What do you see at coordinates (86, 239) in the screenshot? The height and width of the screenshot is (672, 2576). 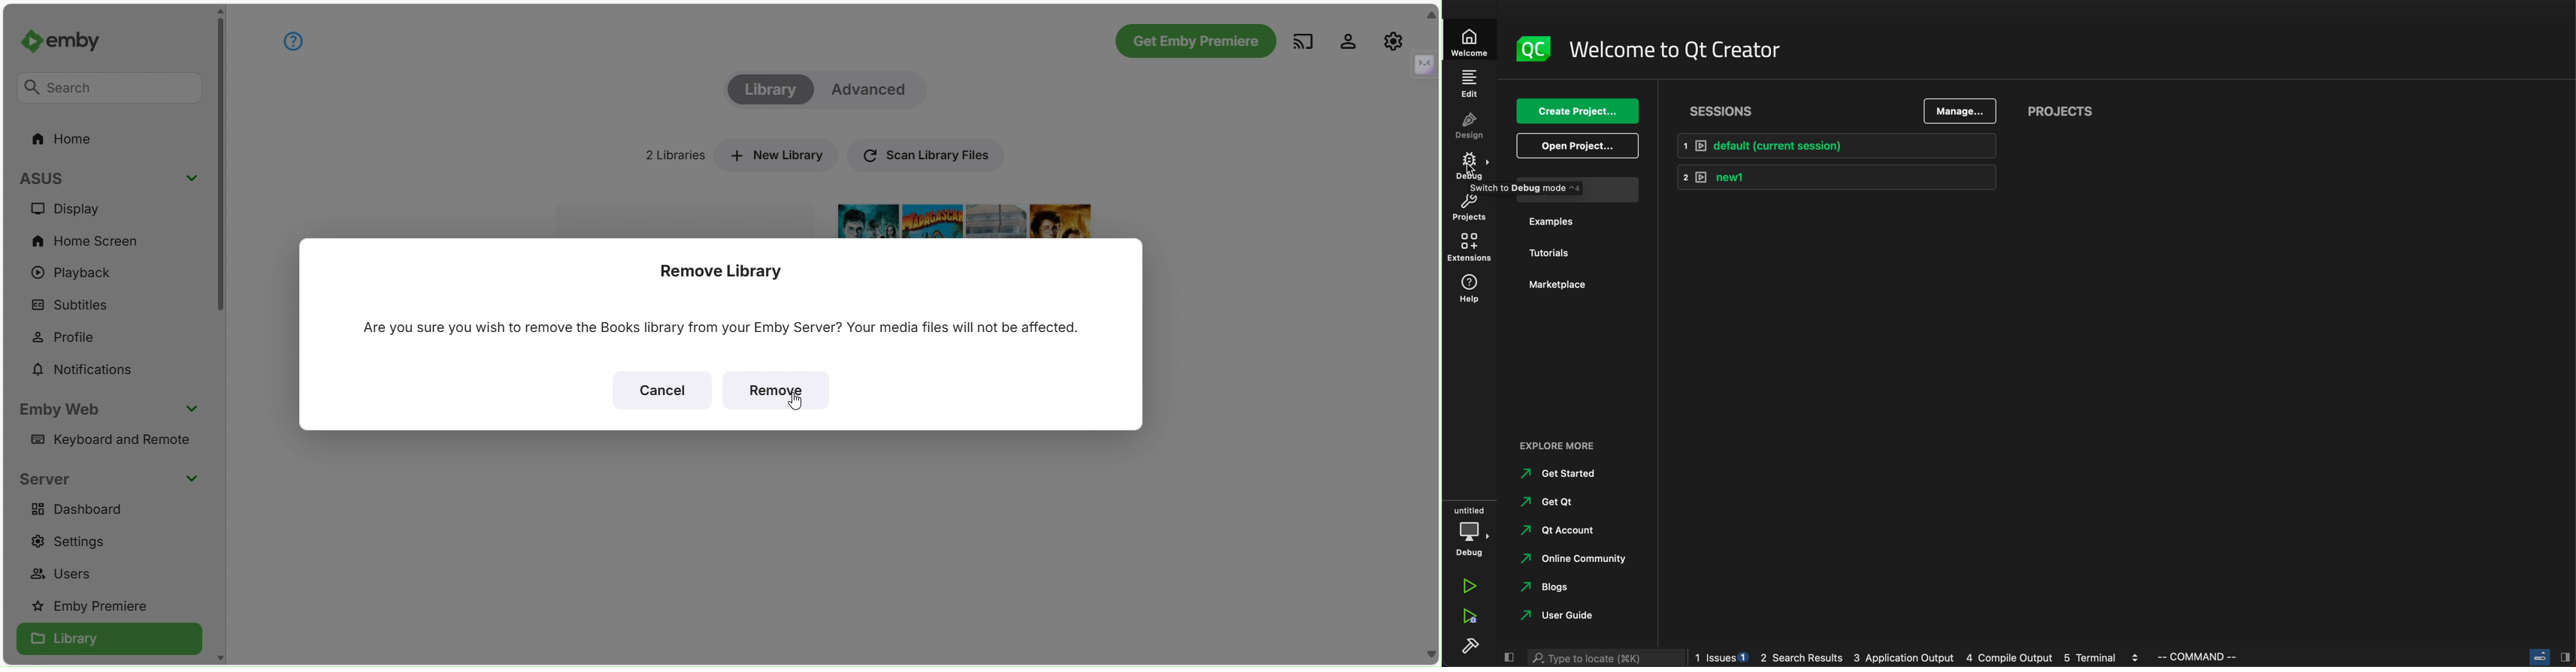 I see `Home Screen` at bounding box center [86, 239].